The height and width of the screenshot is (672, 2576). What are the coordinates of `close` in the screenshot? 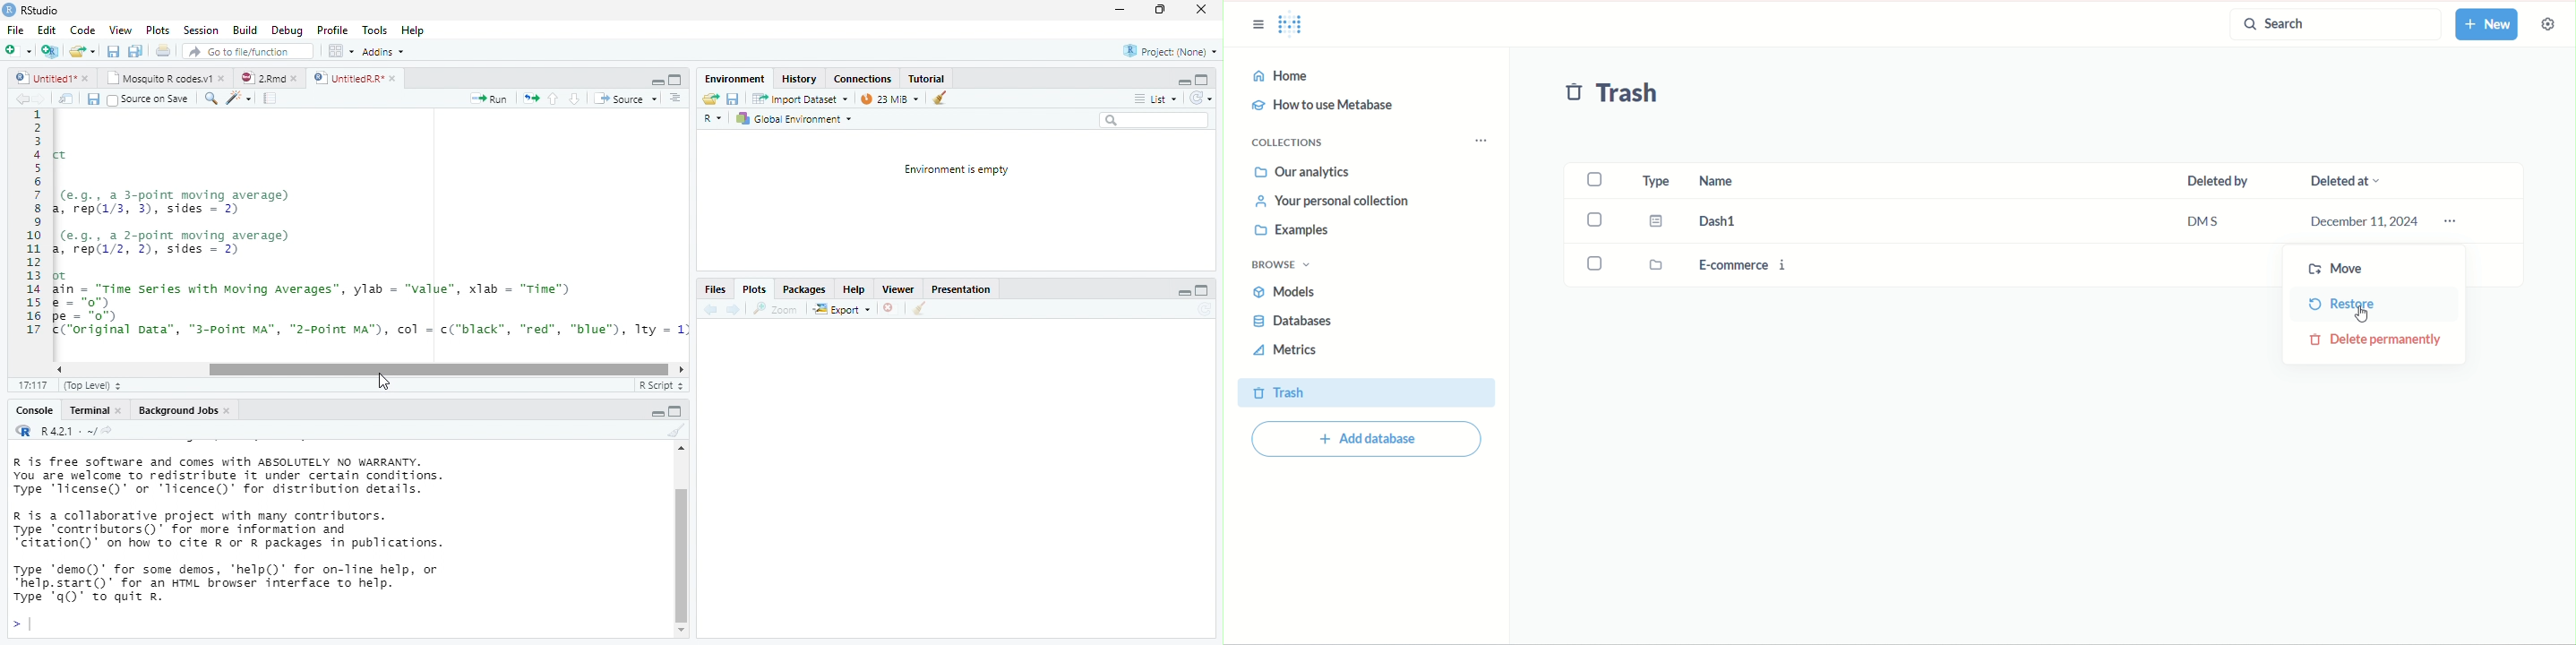 It's located at (891, 310).